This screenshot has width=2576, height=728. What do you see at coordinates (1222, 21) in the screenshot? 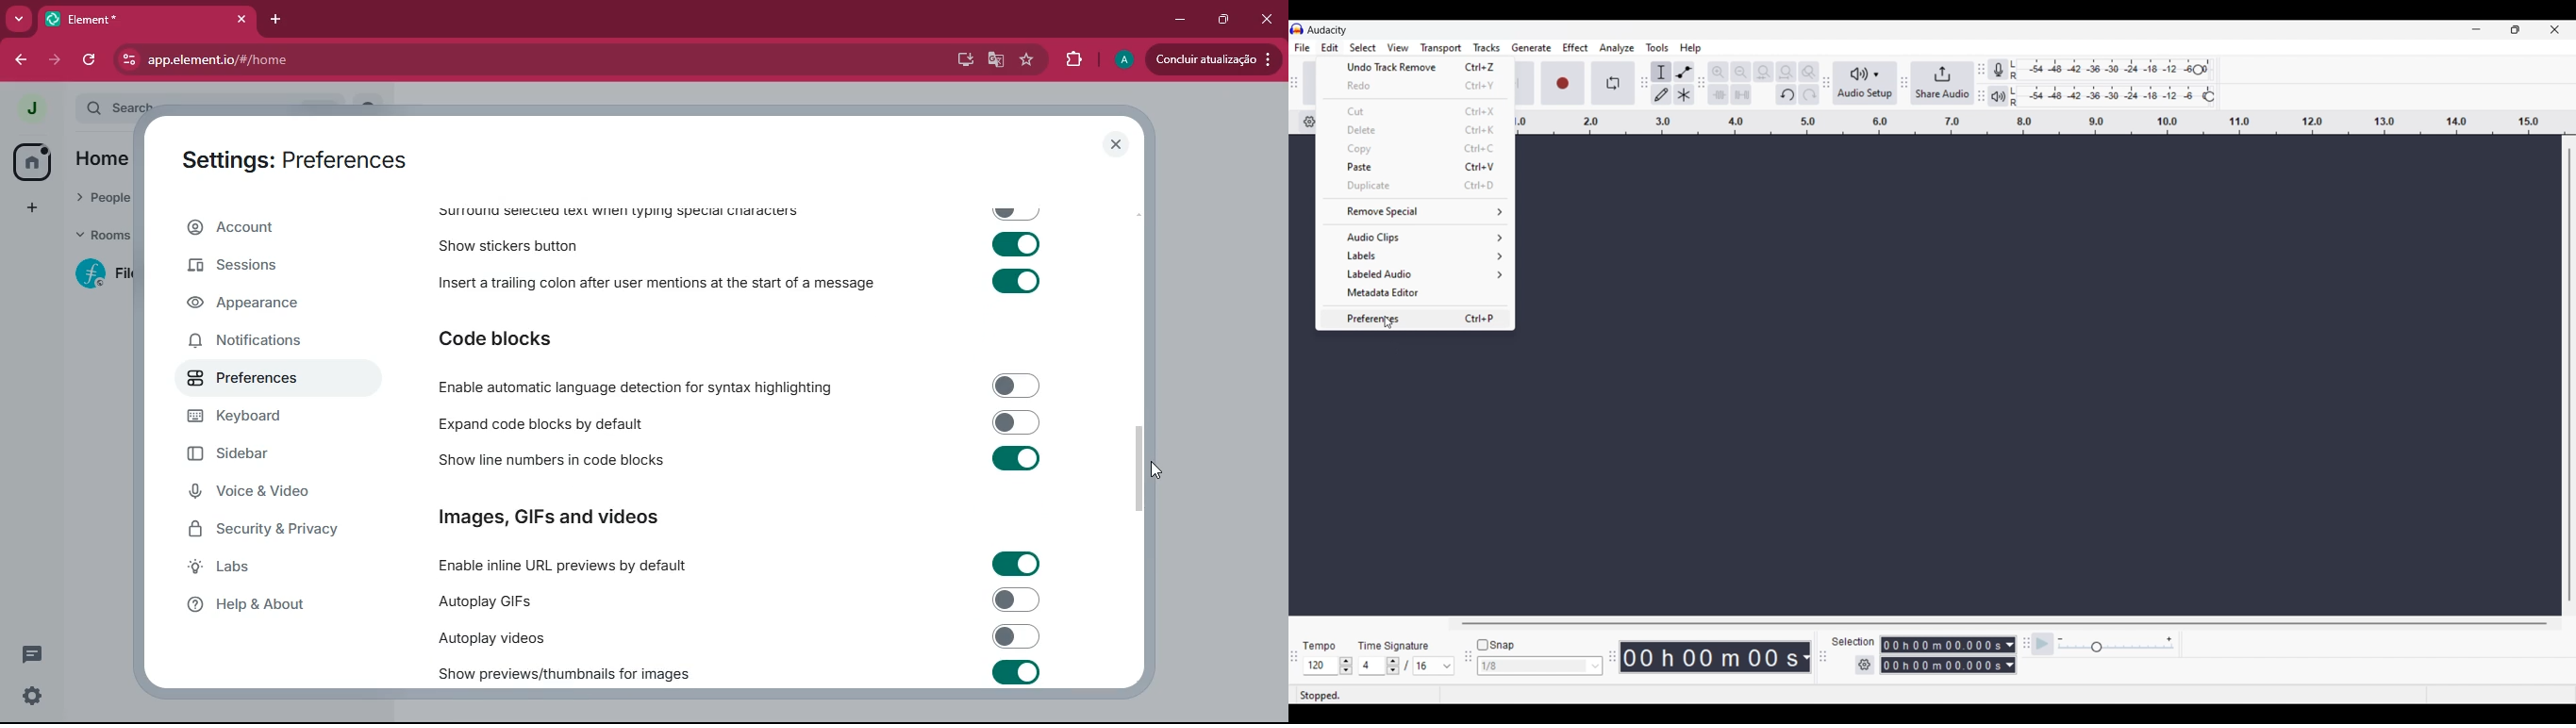
I see `maximize` at bounding box center [1222, 21].